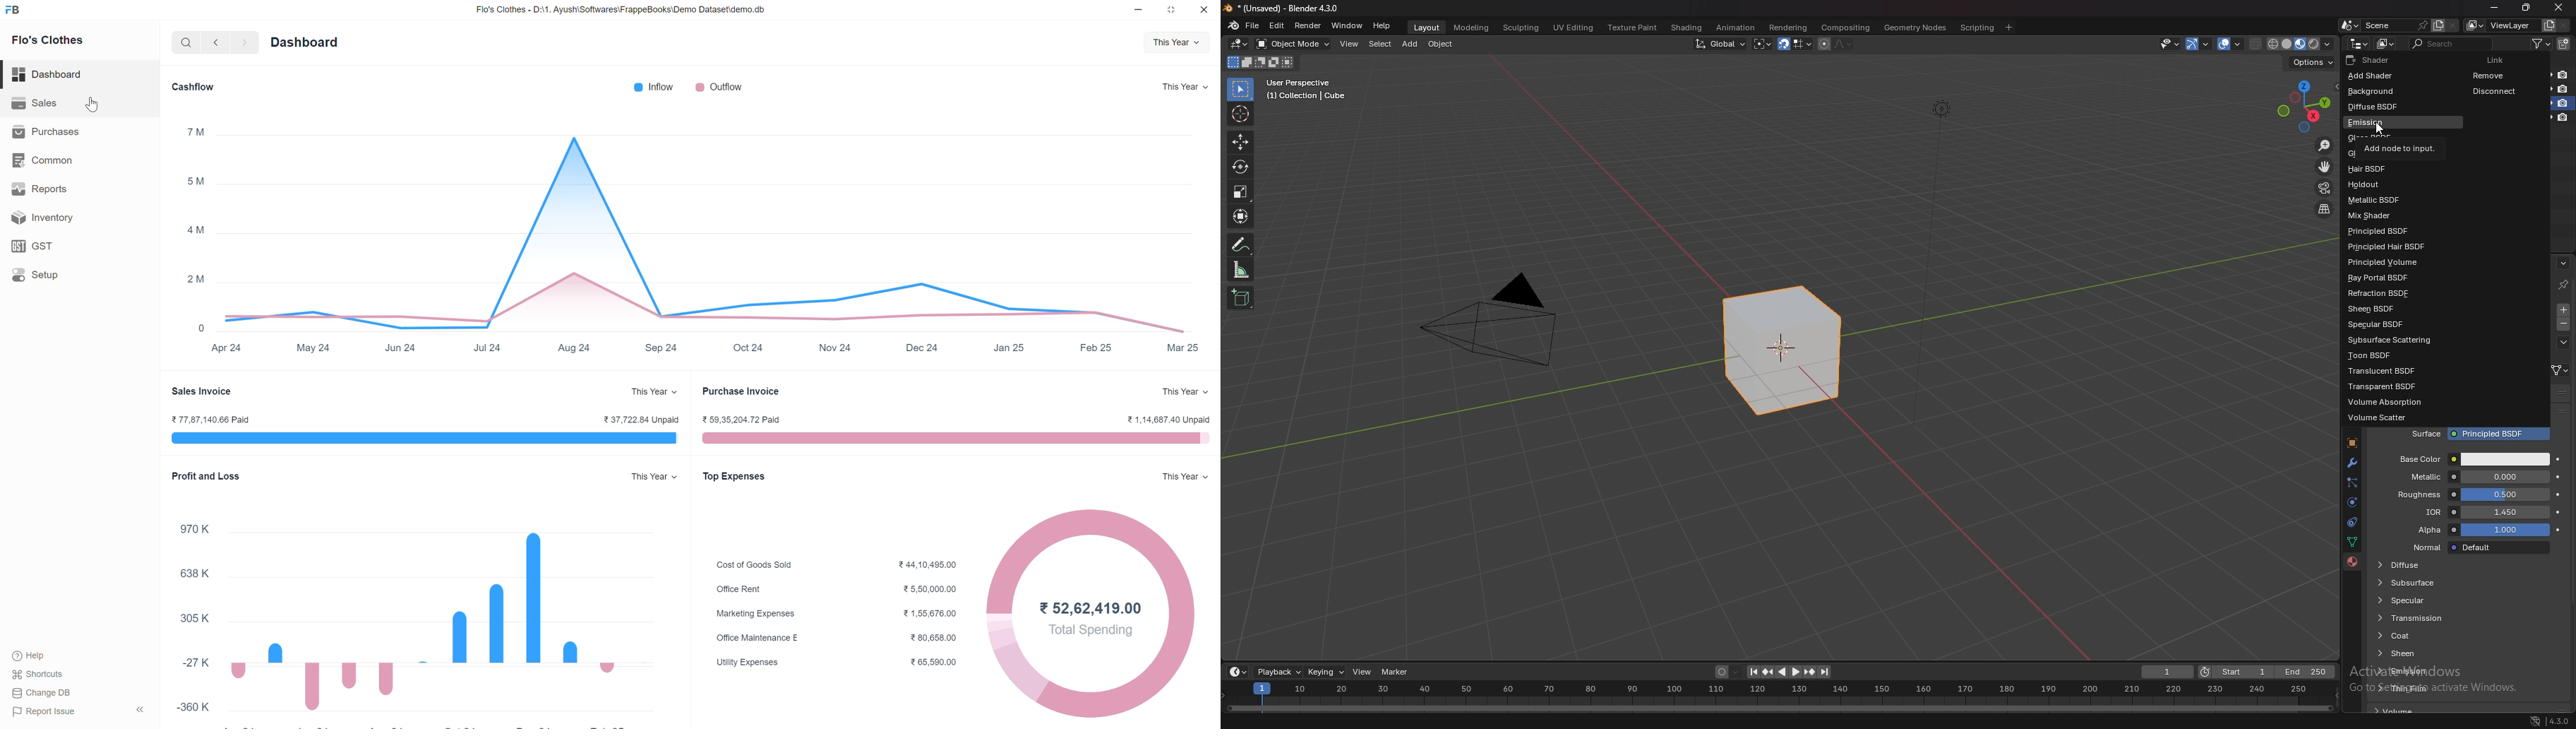 The width and height of the screenshot is (2576, 756). Describe the element at coordinates (1087, 632) in the screenshot. I see `total spending` at that location.